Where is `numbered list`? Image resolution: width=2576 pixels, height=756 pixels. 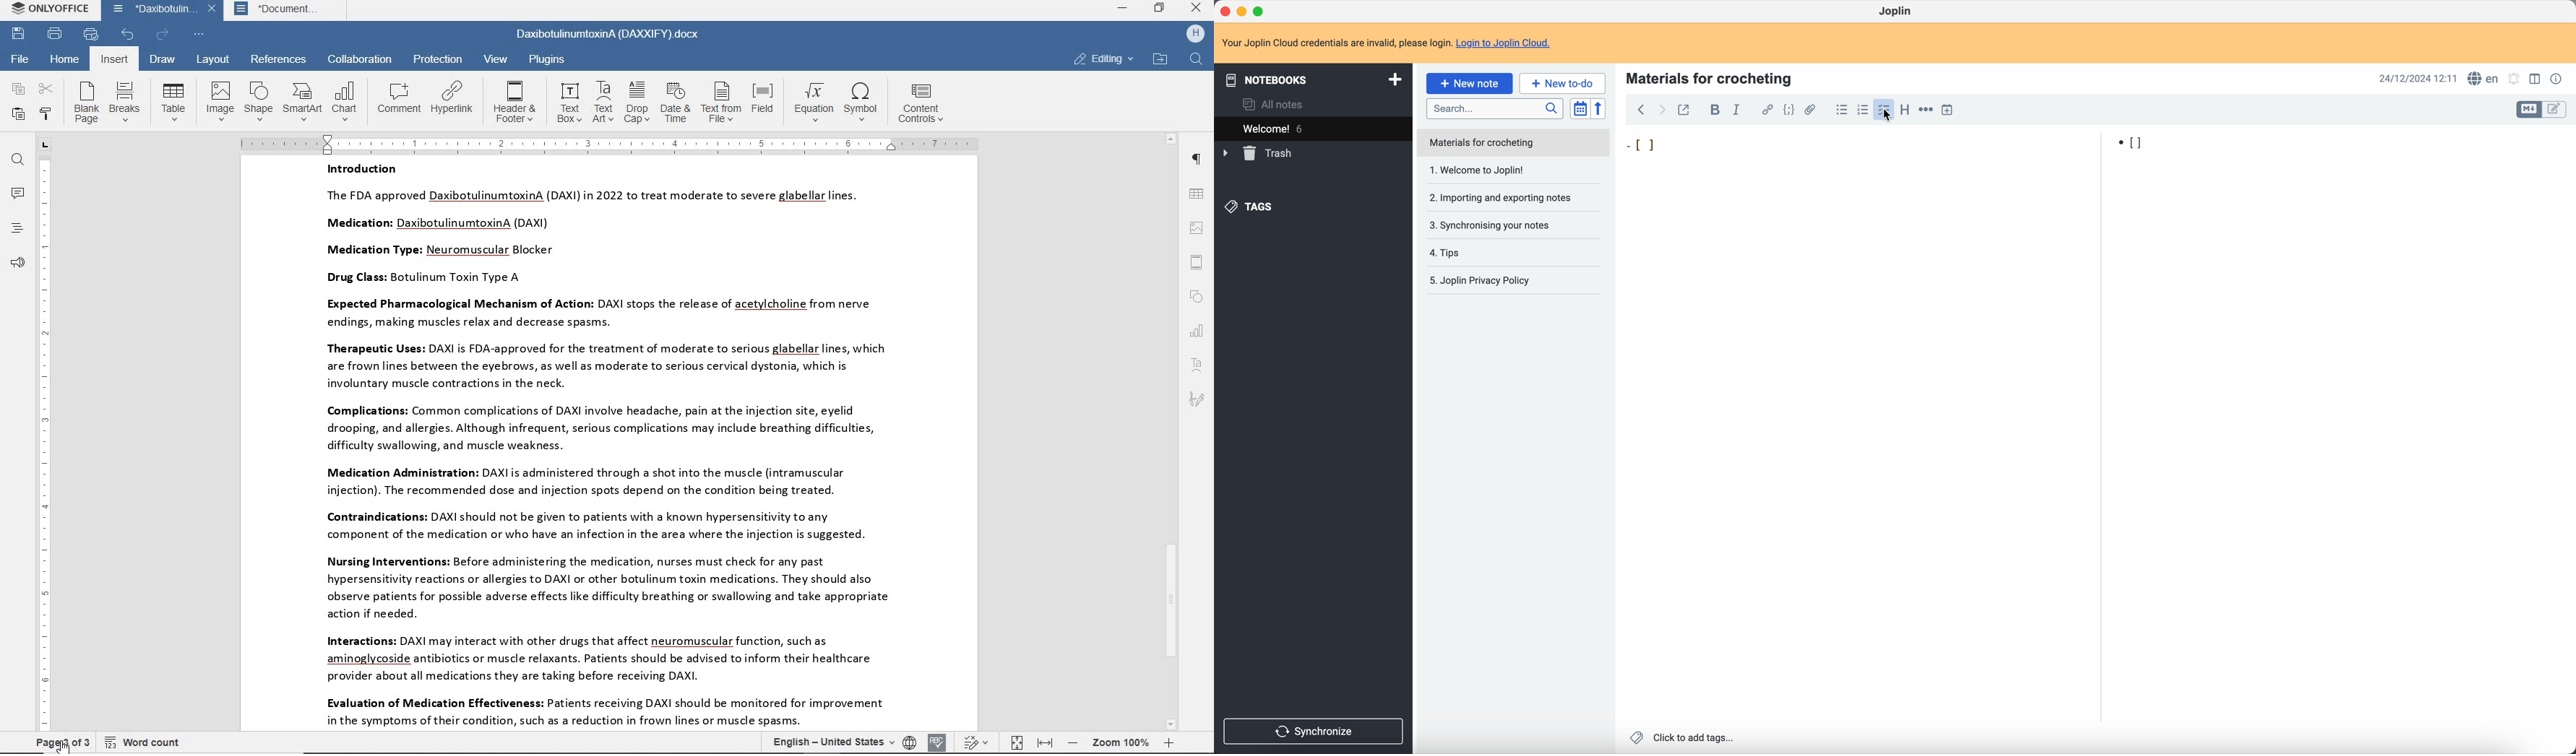
numbered list is located at coordinates (1862, 110).